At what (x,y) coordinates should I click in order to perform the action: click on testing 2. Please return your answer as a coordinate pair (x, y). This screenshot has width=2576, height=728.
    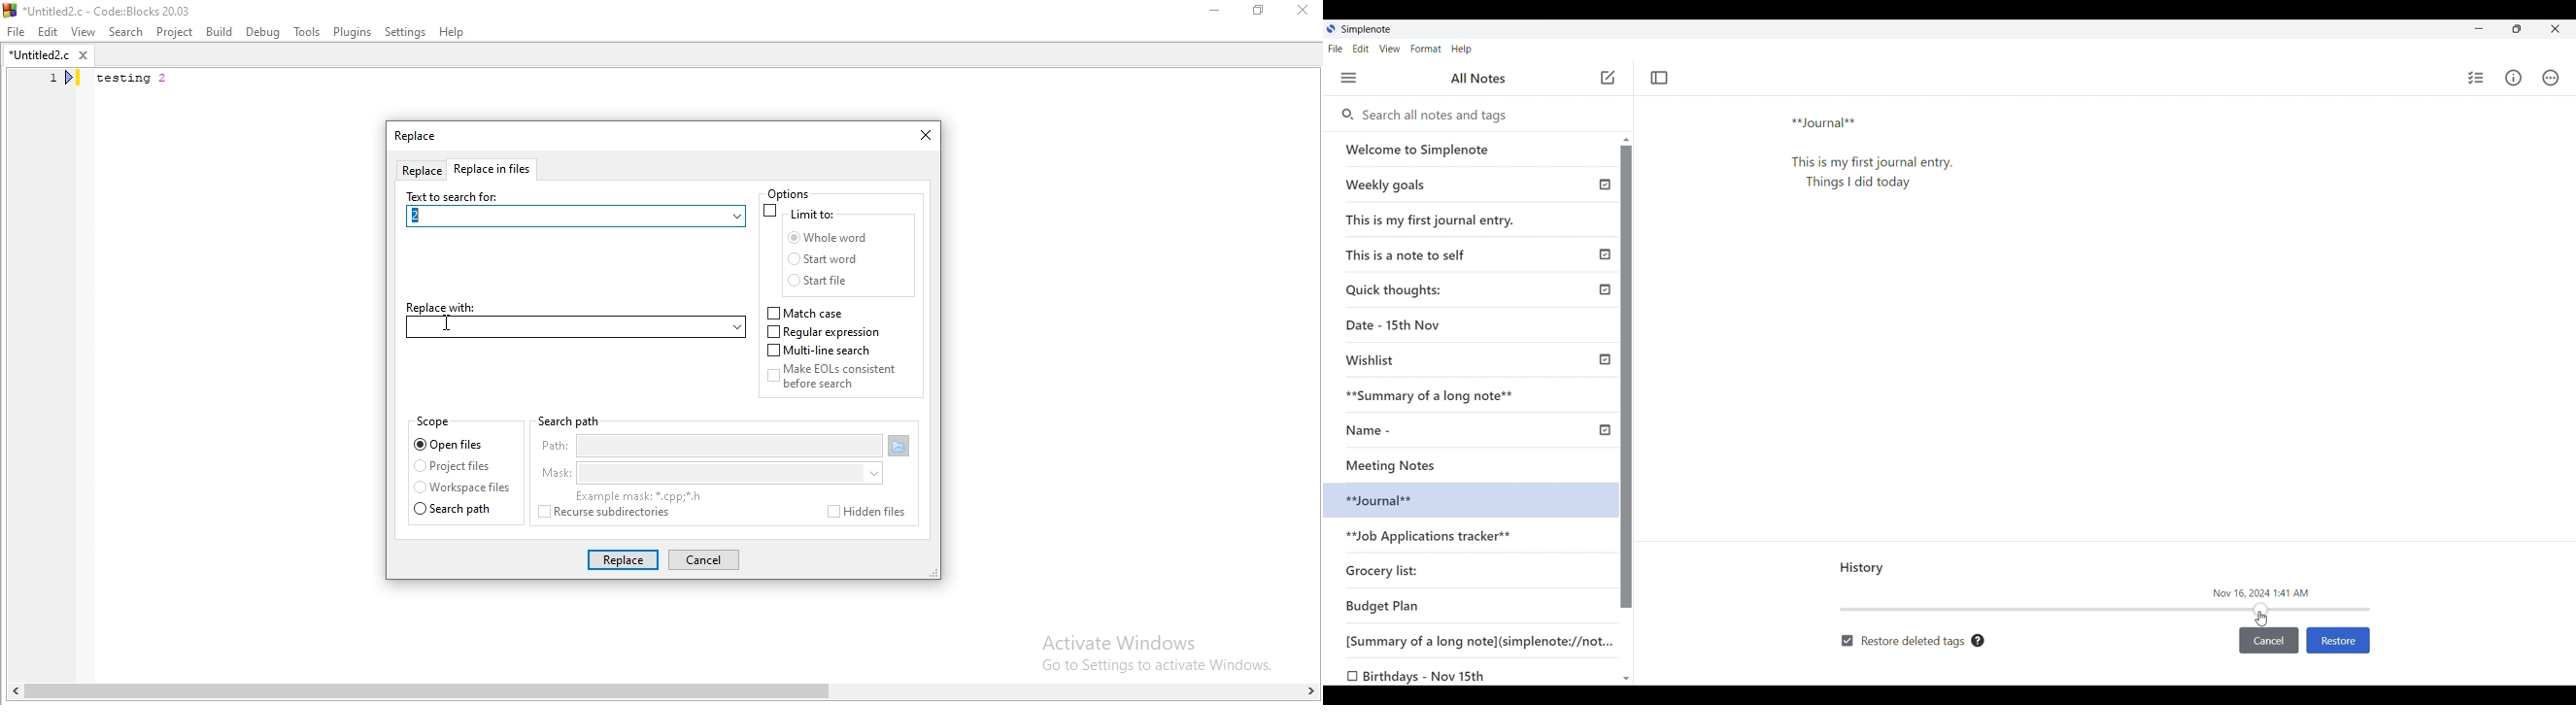
    Looking at the image, I should click on (136, 81).